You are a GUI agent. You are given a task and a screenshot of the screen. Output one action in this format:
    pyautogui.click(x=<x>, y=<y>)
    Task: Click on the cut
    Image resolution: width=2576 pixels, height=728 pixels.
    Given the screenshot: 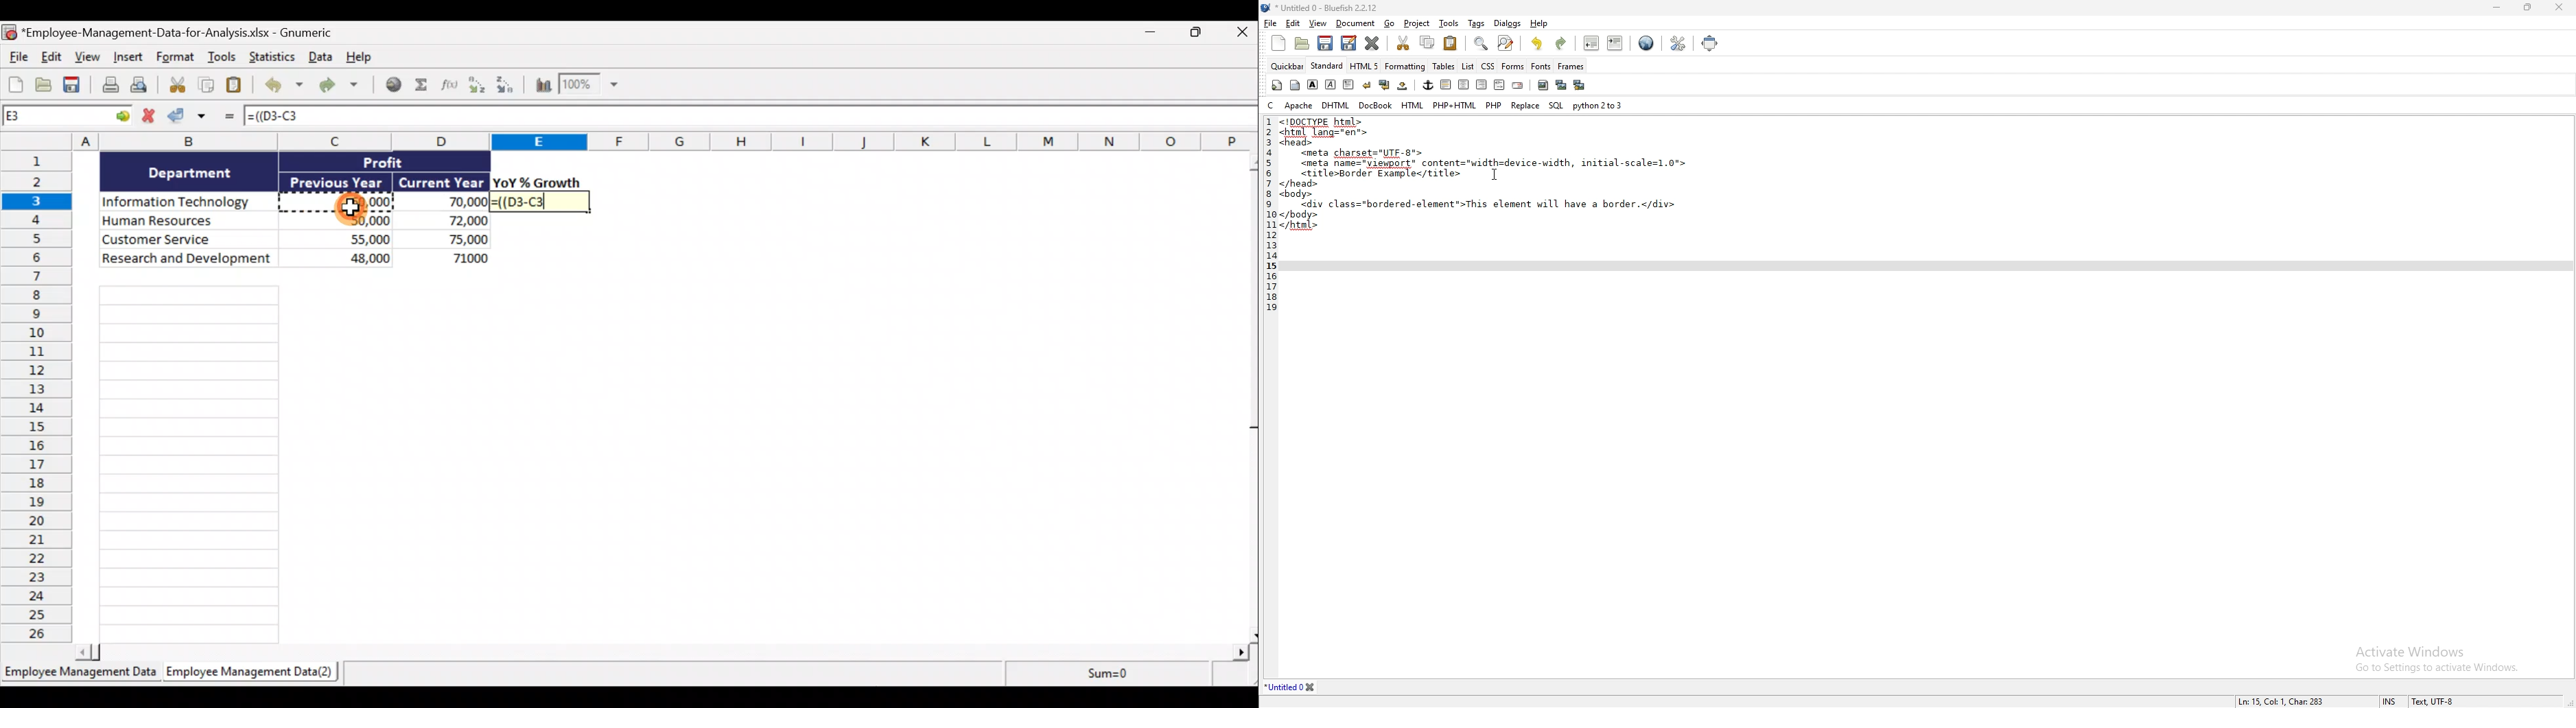 What is the action you would take?
    pyautogui.click(x=1403, y=42)
    